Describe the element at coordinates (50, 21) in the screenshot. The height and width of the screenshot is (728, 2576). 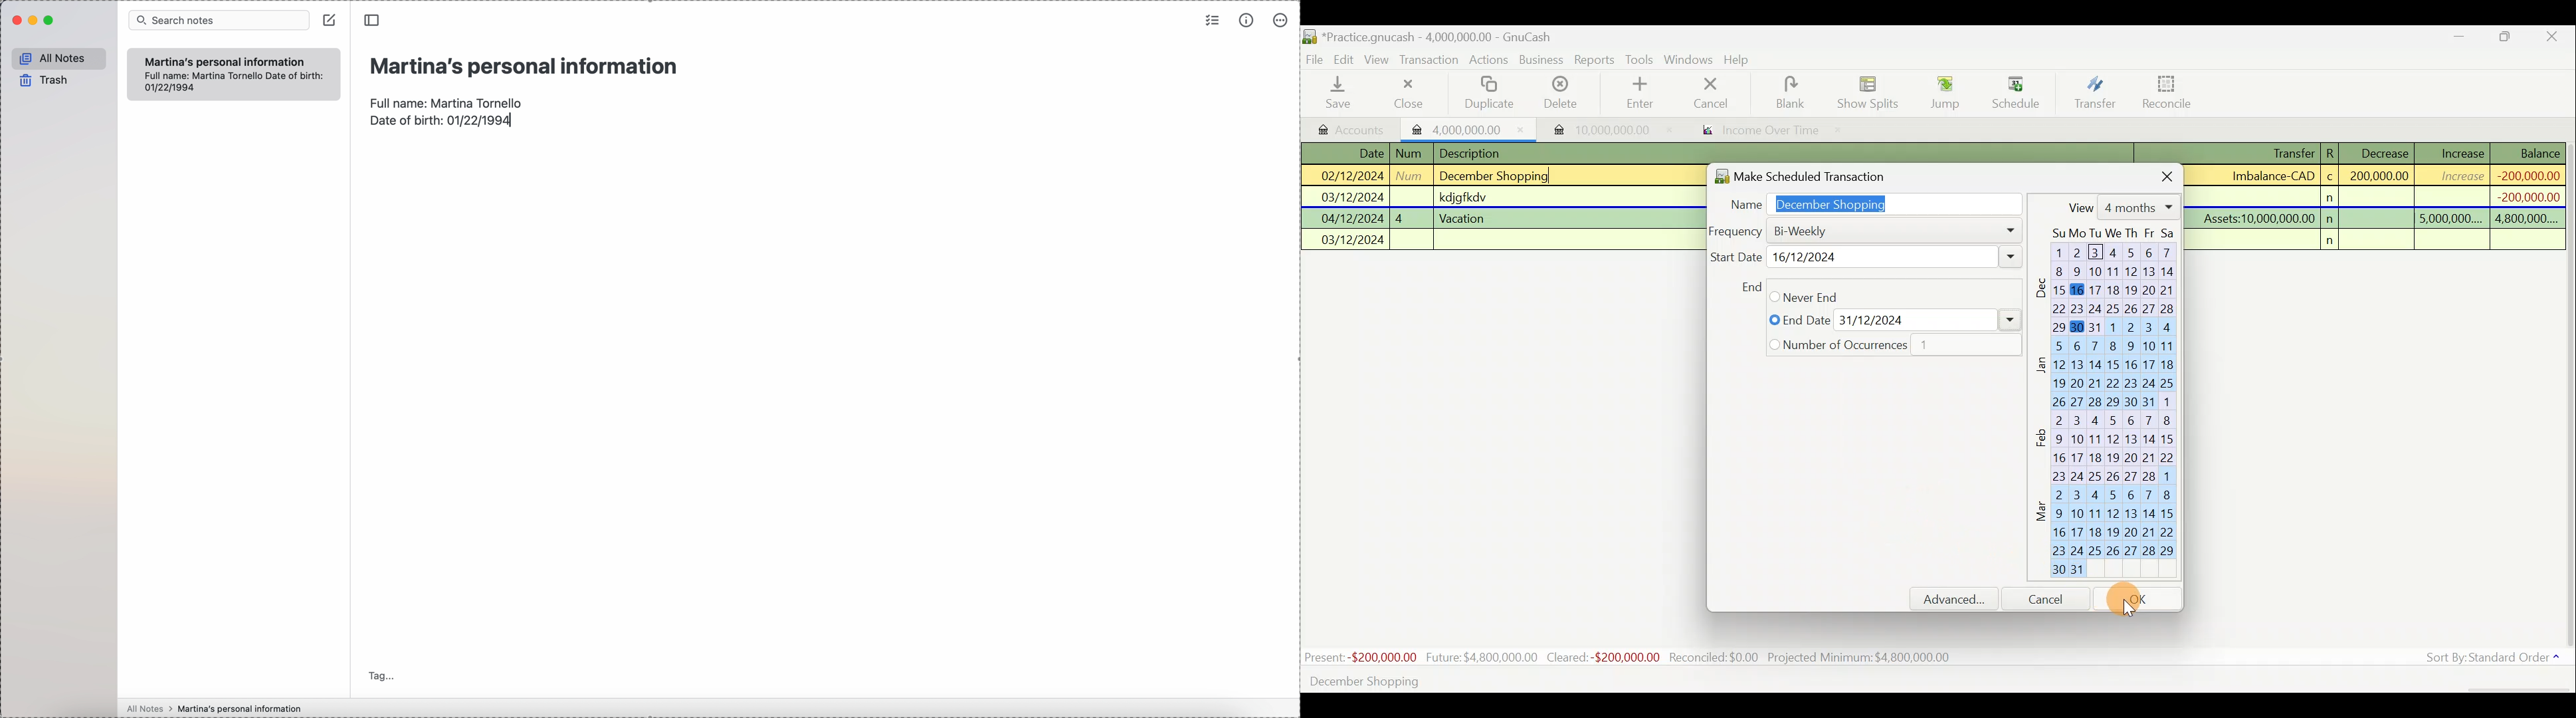
I see `maximize Simplenote` at that location.